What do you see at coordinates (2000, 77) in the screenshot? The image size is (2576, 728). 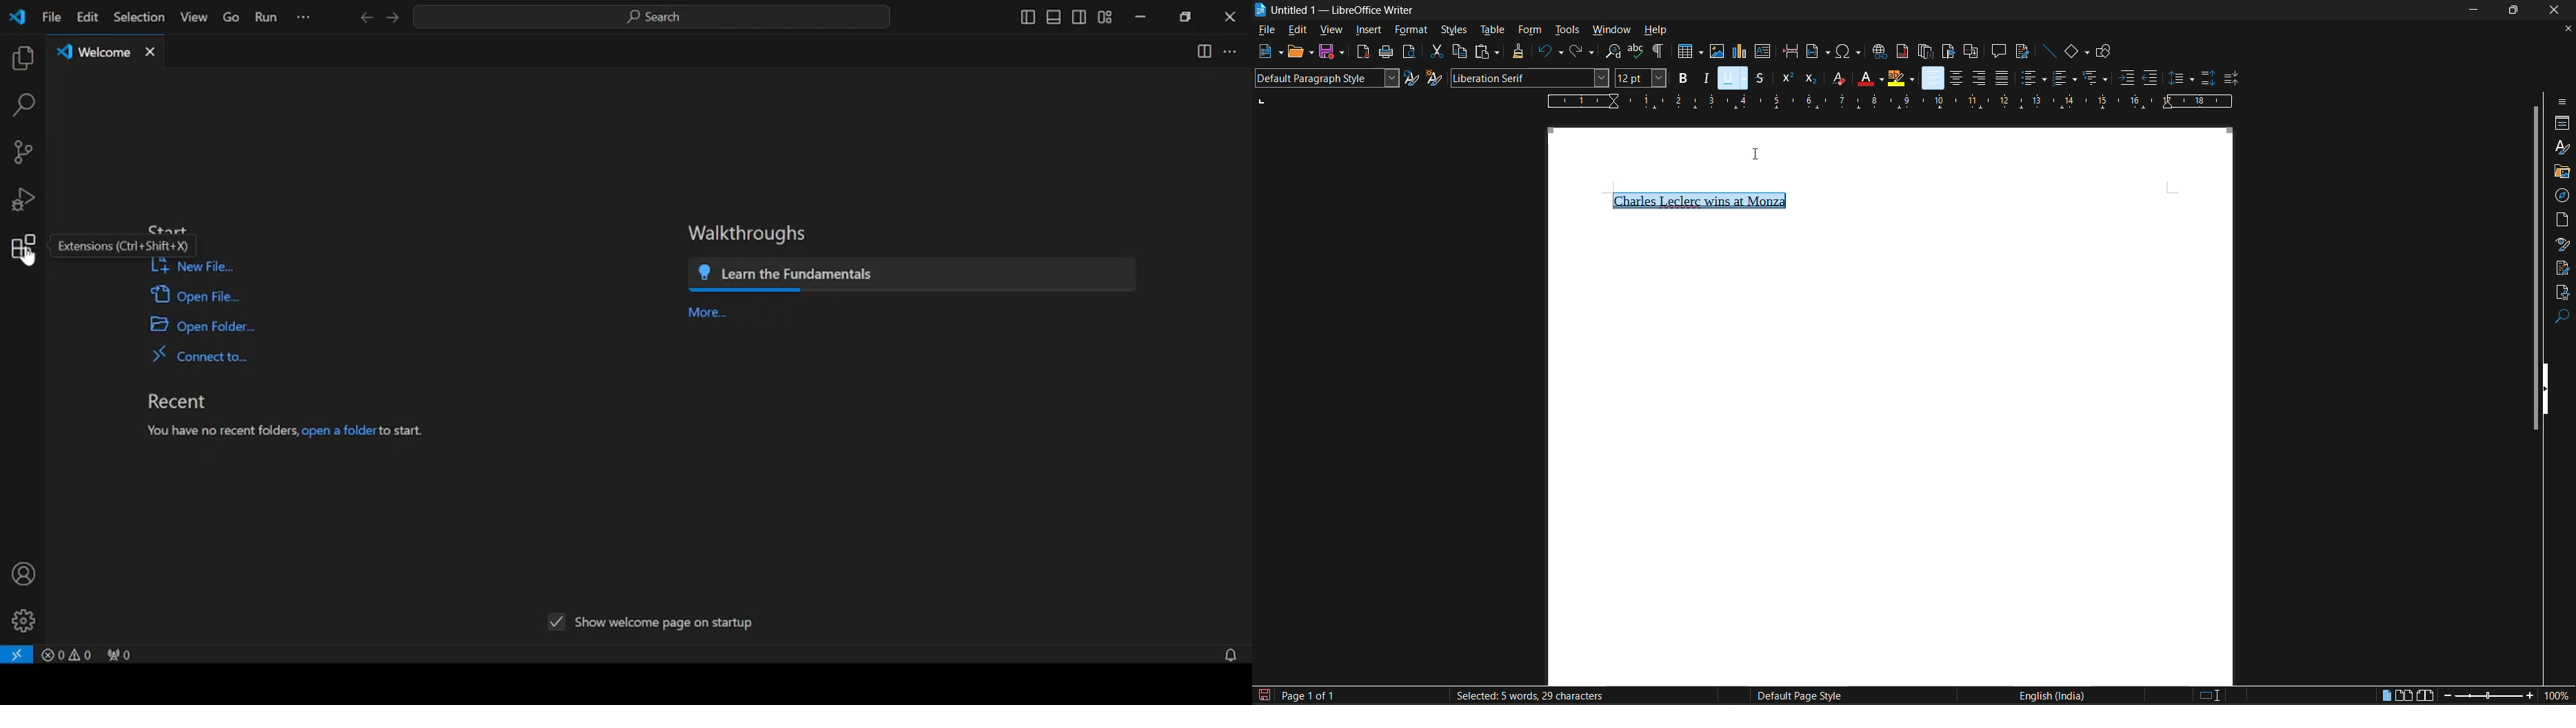 I see `justified` at bounding box center [2000, 77].